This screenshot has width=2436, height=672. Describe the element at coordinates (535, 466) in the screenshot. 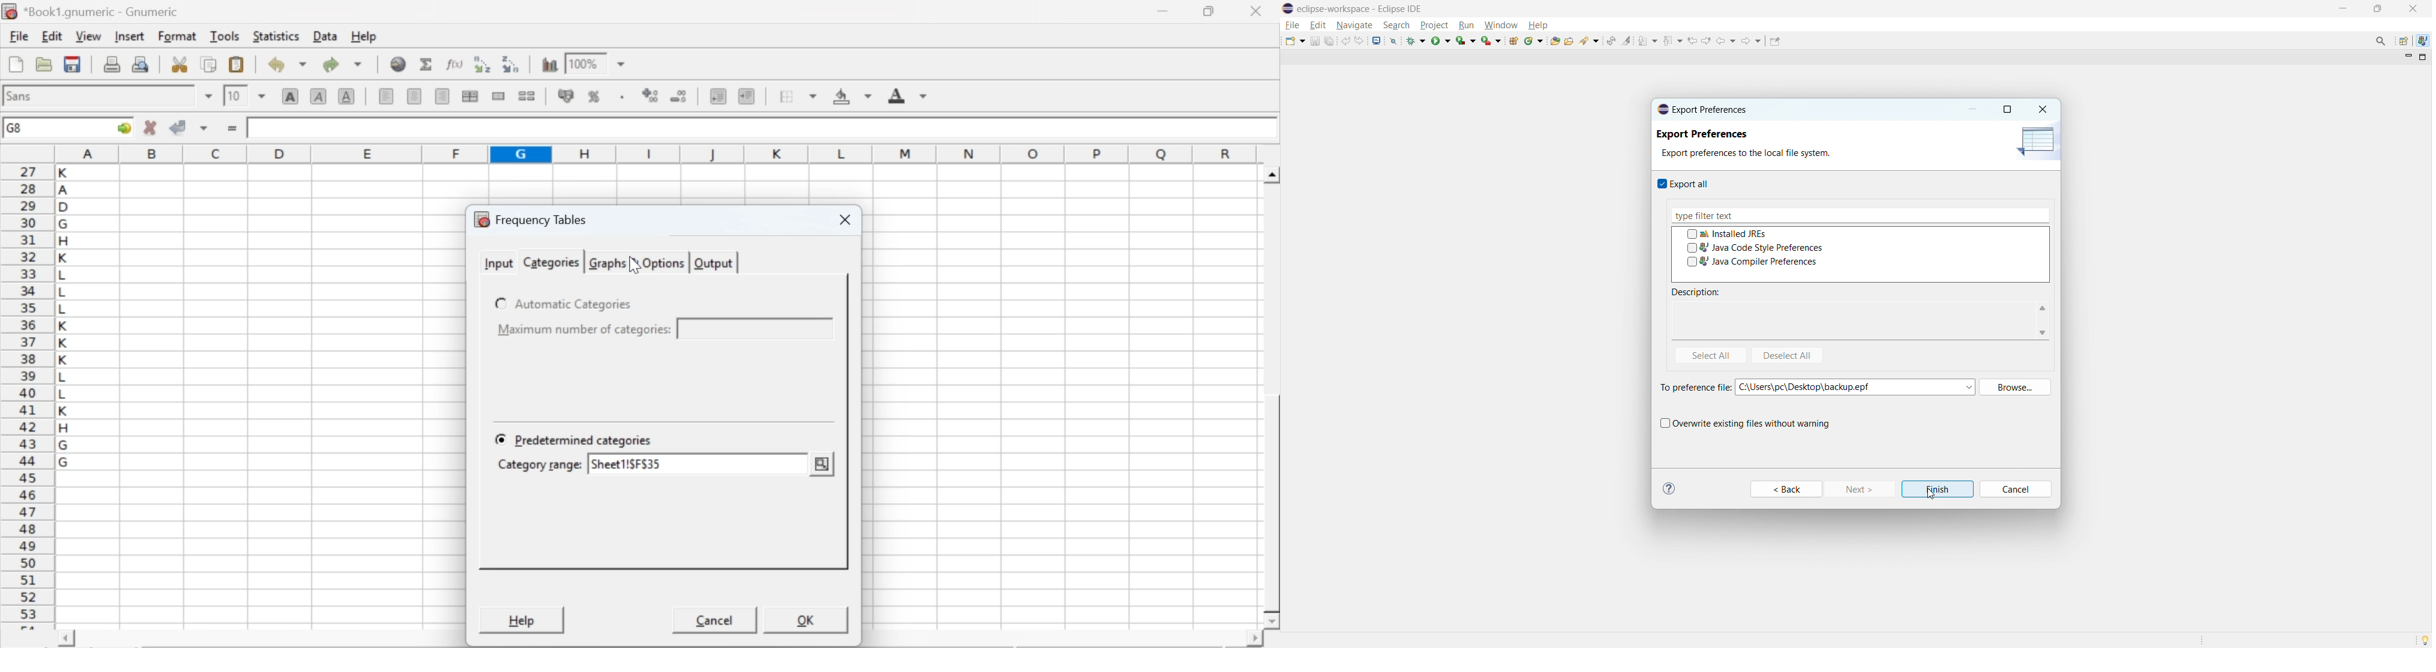

I see `Category range` at that location.